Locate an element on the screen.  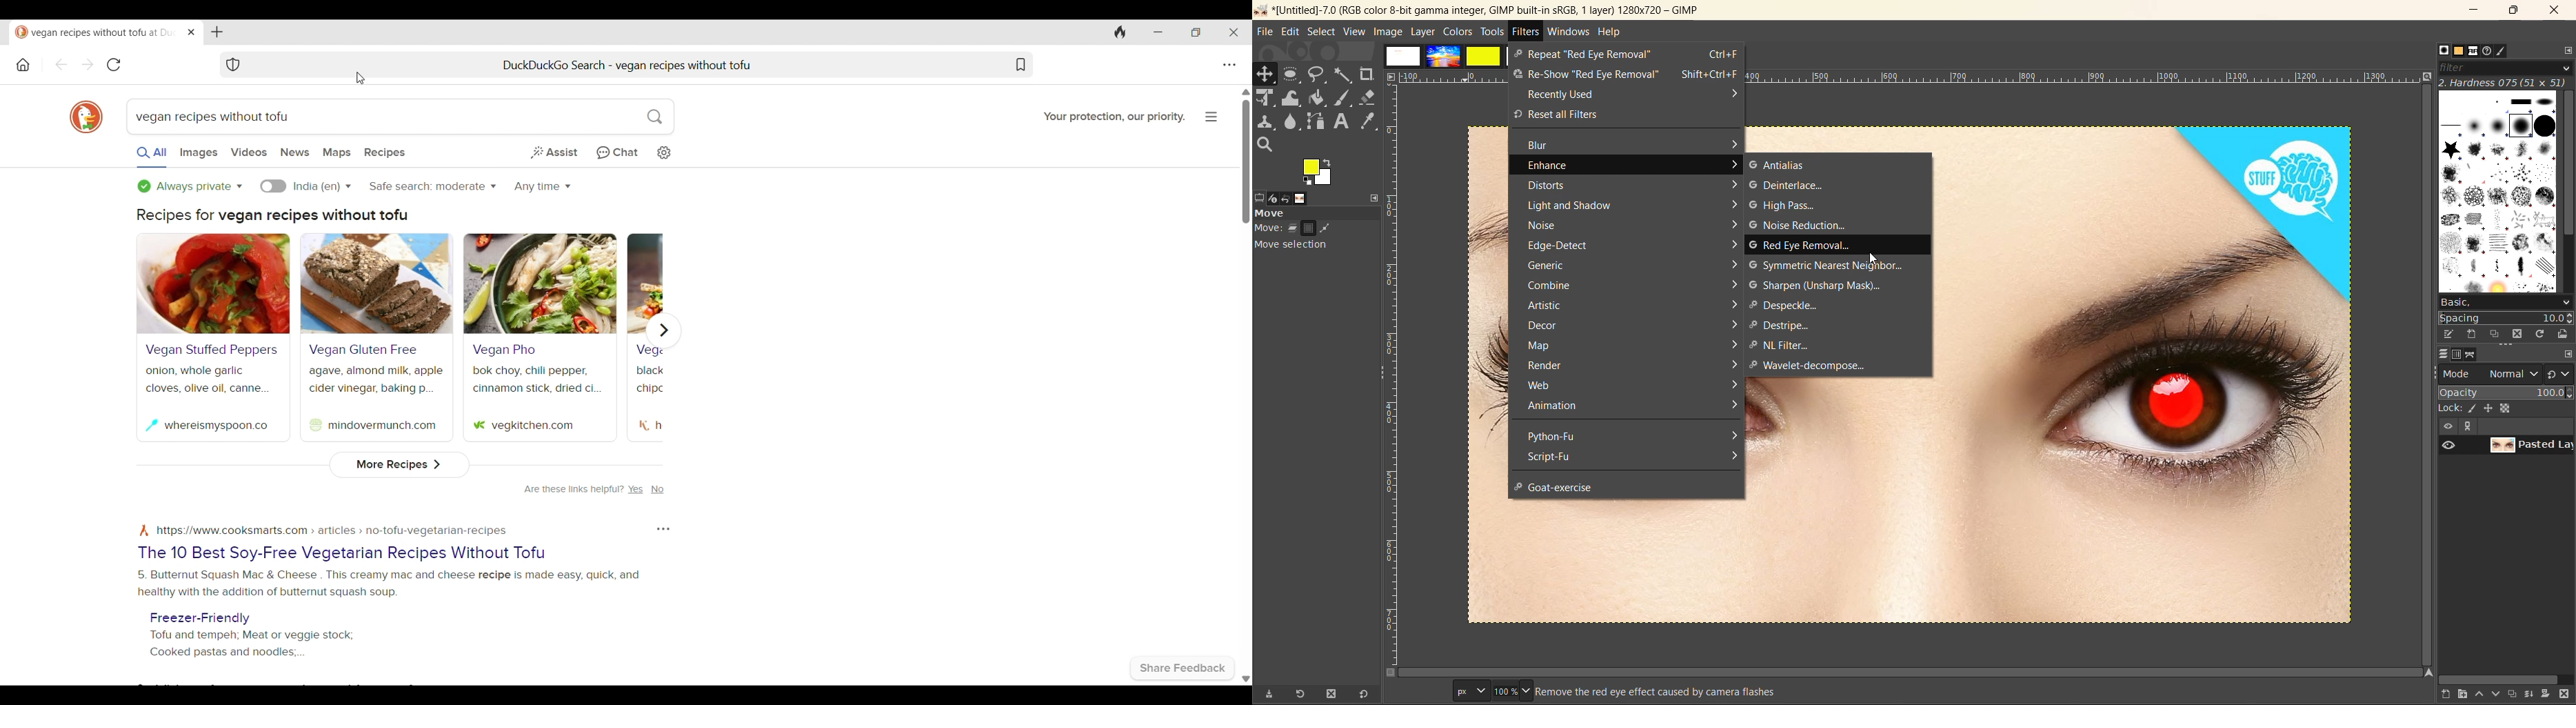
Go forward is located at coordinates (88, 65).